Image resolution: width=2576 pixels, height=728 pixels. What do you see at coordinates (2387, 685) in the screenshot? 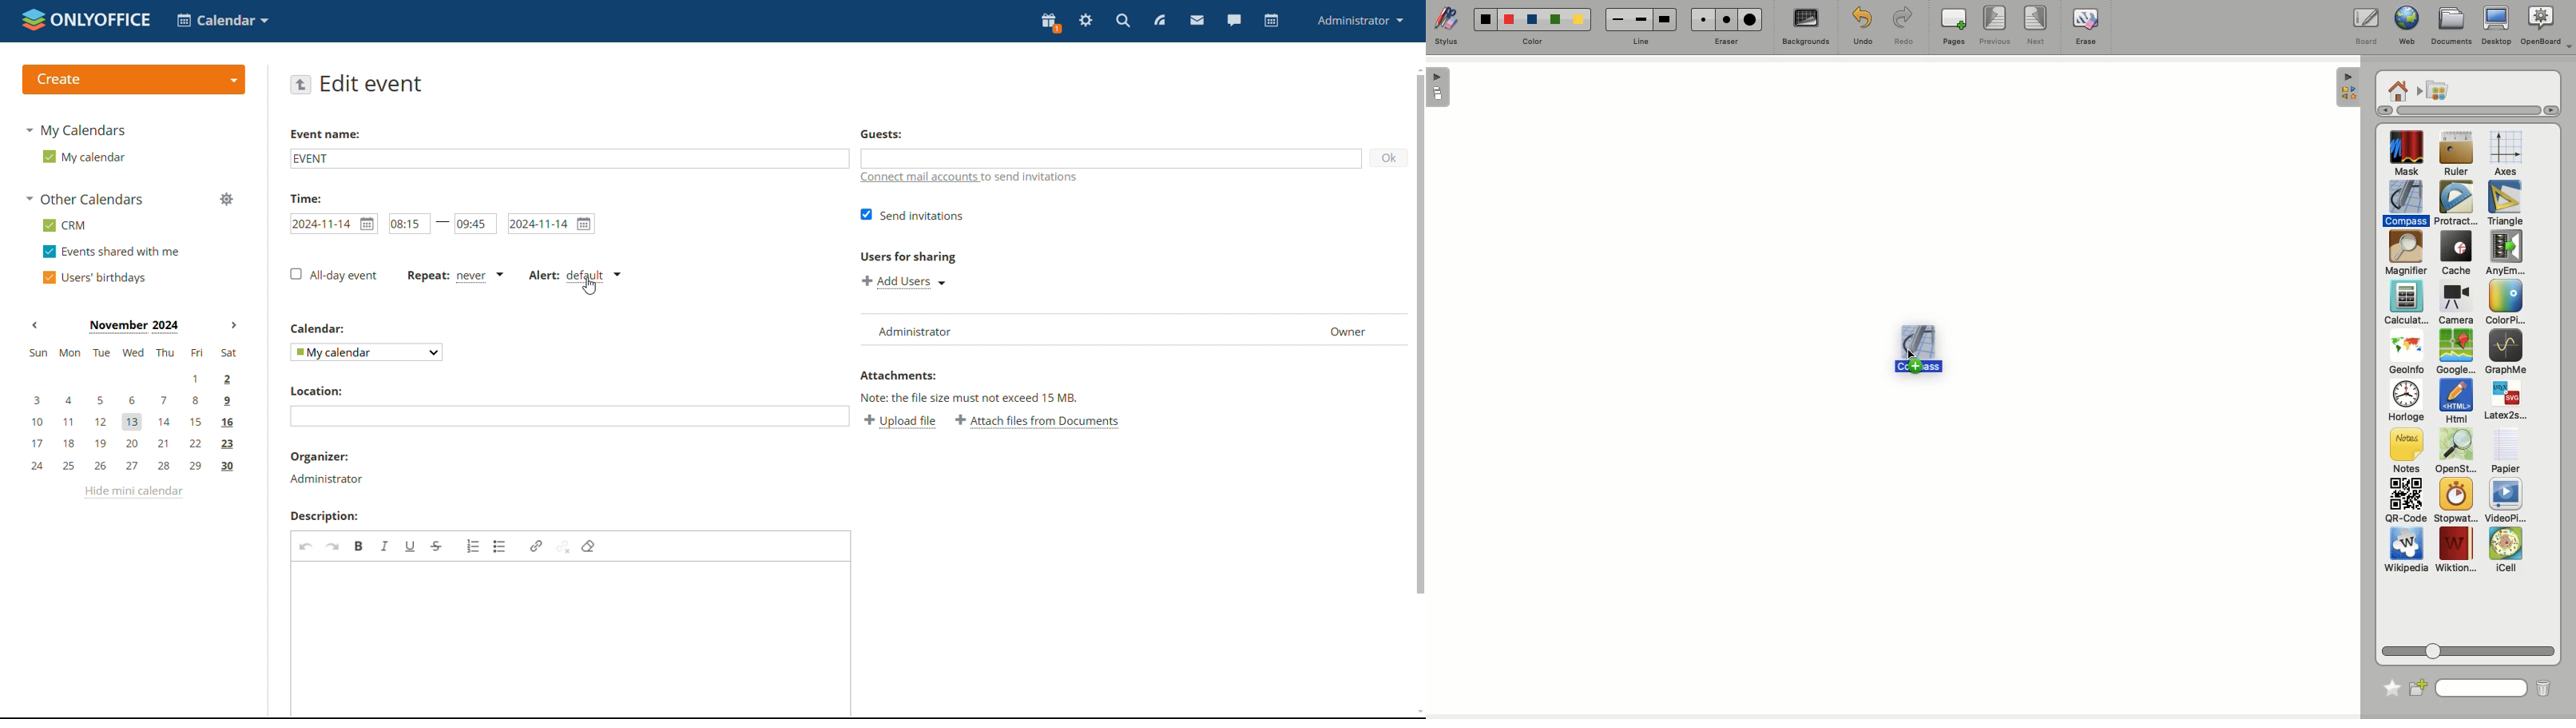
I see `Favorite` at bounding box center [2387, 685].